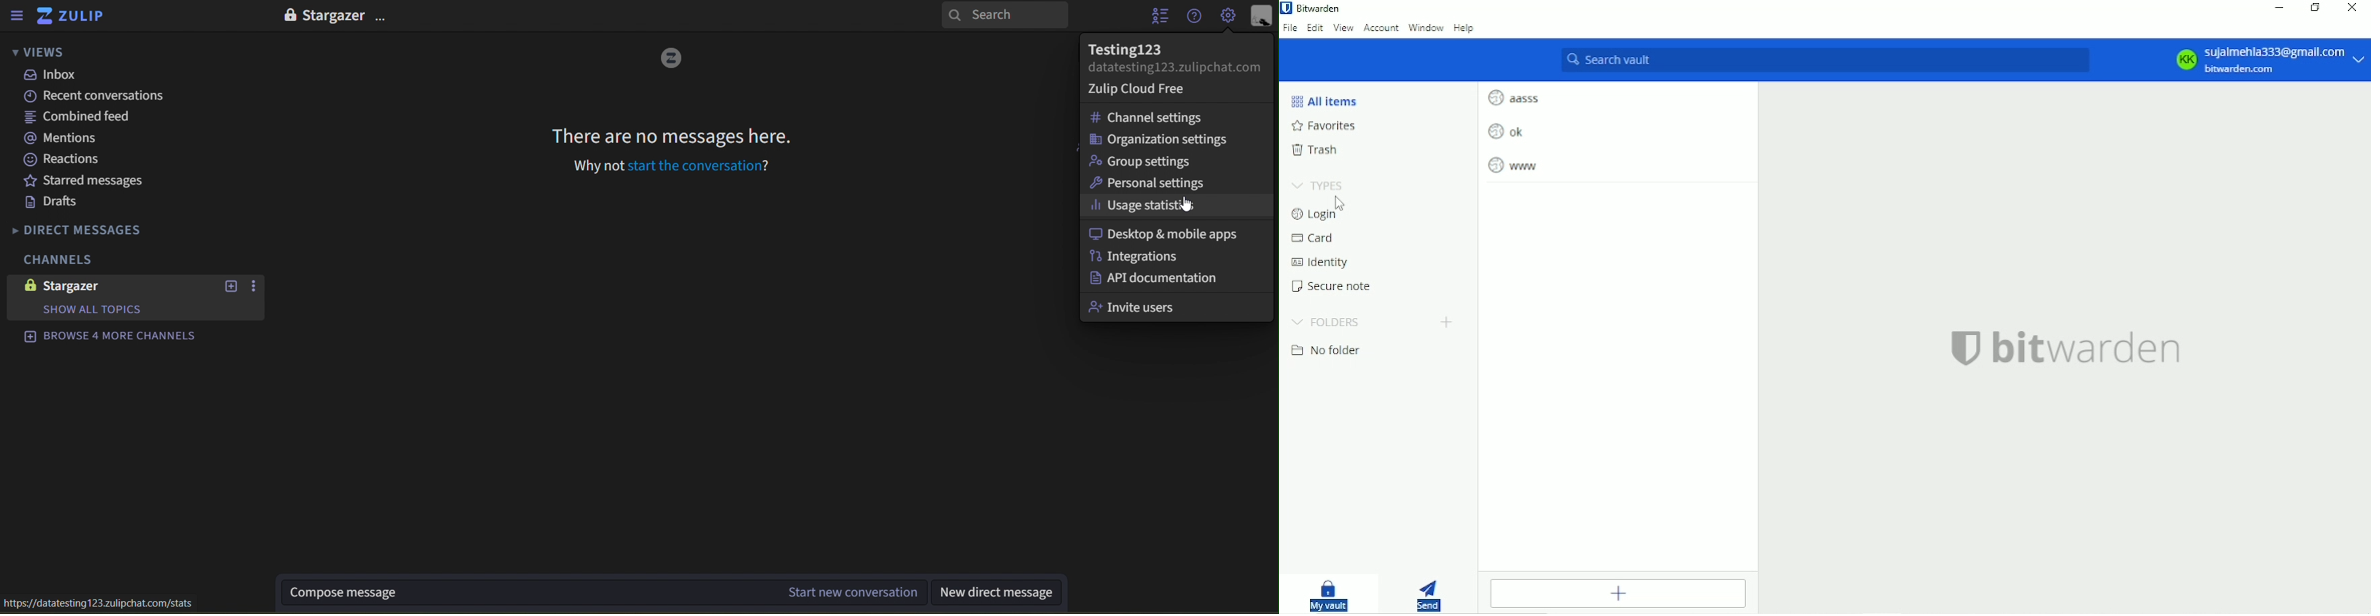 The height and width of the screenshot is (616, 2380). What do you see at coordinates (1159, 15) in the screenshot?
I see `hide user list` at bounding box center [1159, 15].